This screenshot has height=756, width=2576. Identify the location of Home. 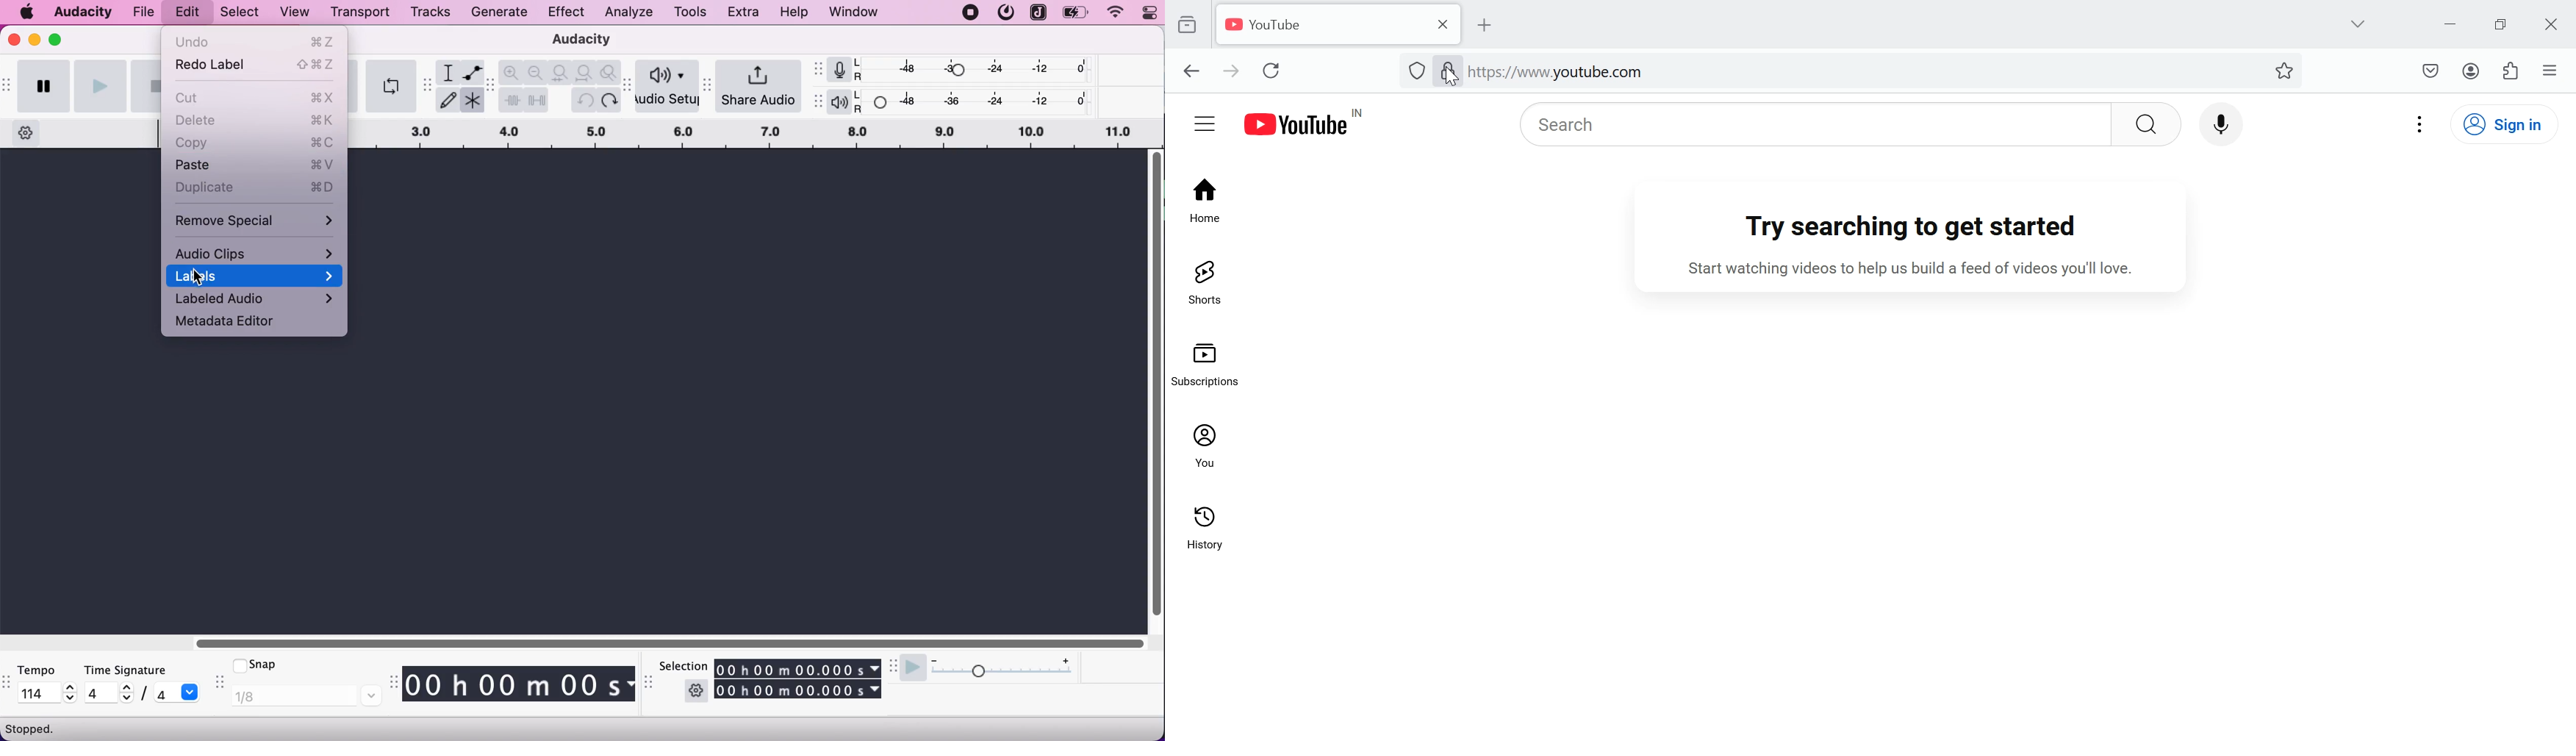
(1204, 198).